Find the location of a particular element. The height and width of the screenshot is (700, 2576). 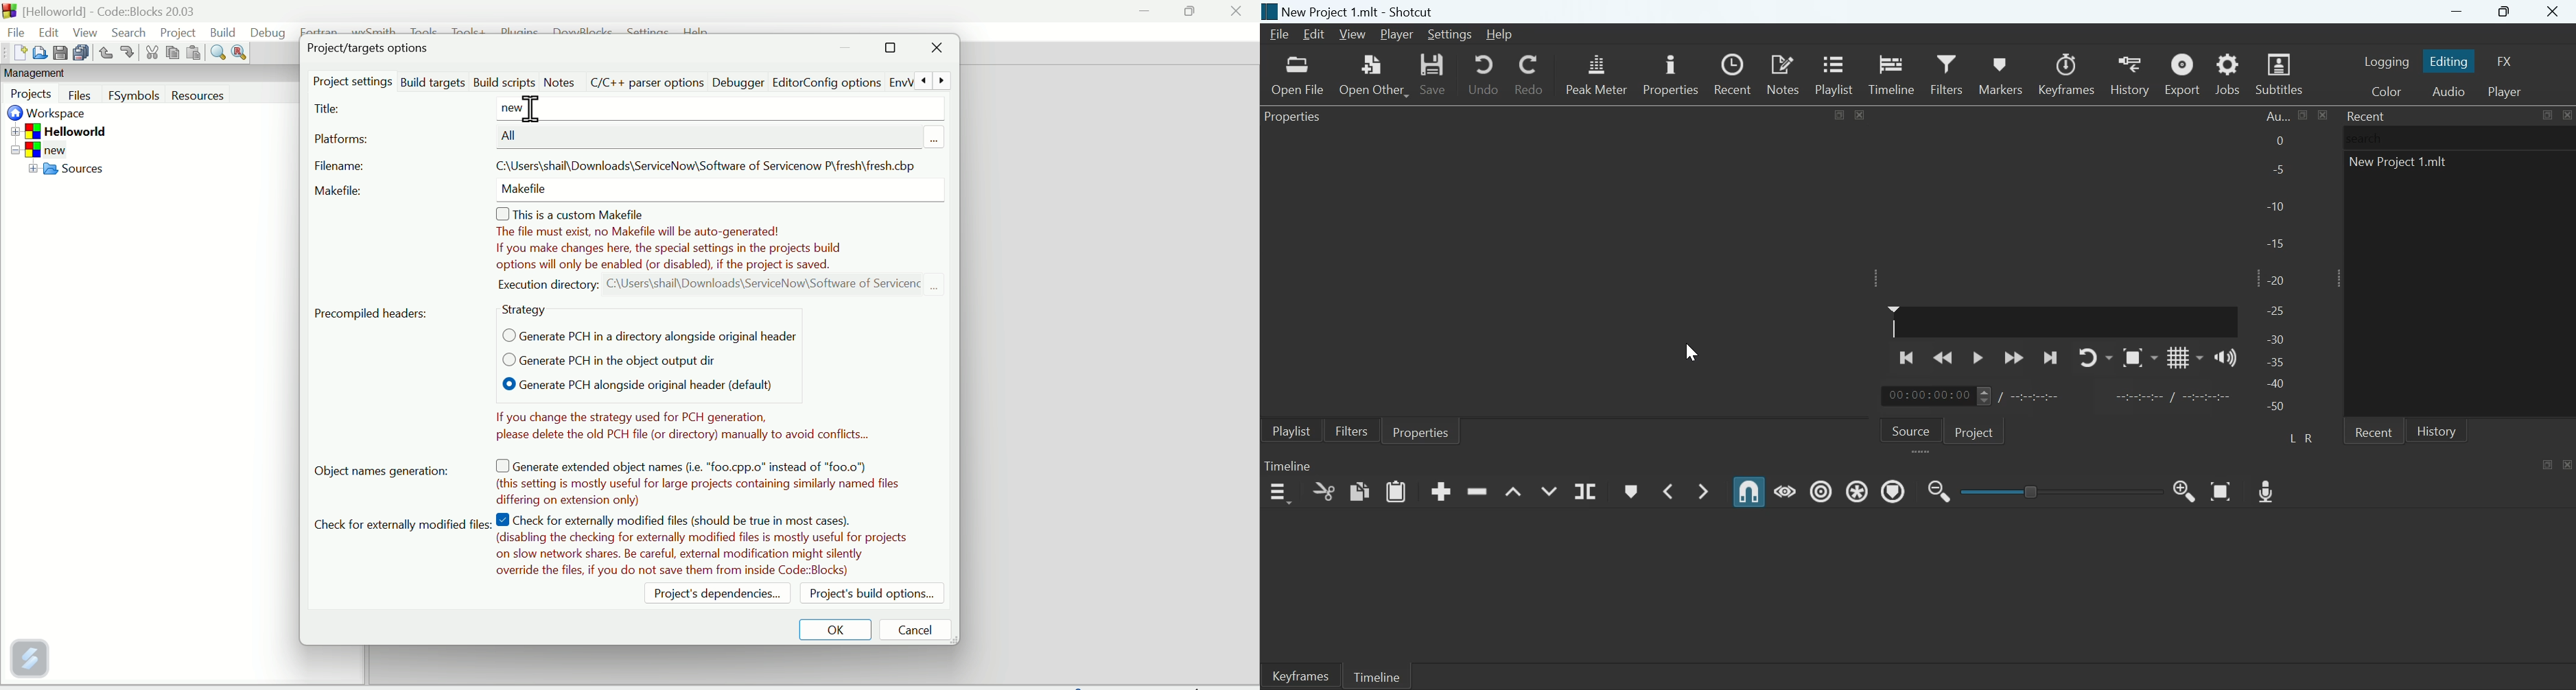

toggle zoom is located at coordinates (2140, 357).